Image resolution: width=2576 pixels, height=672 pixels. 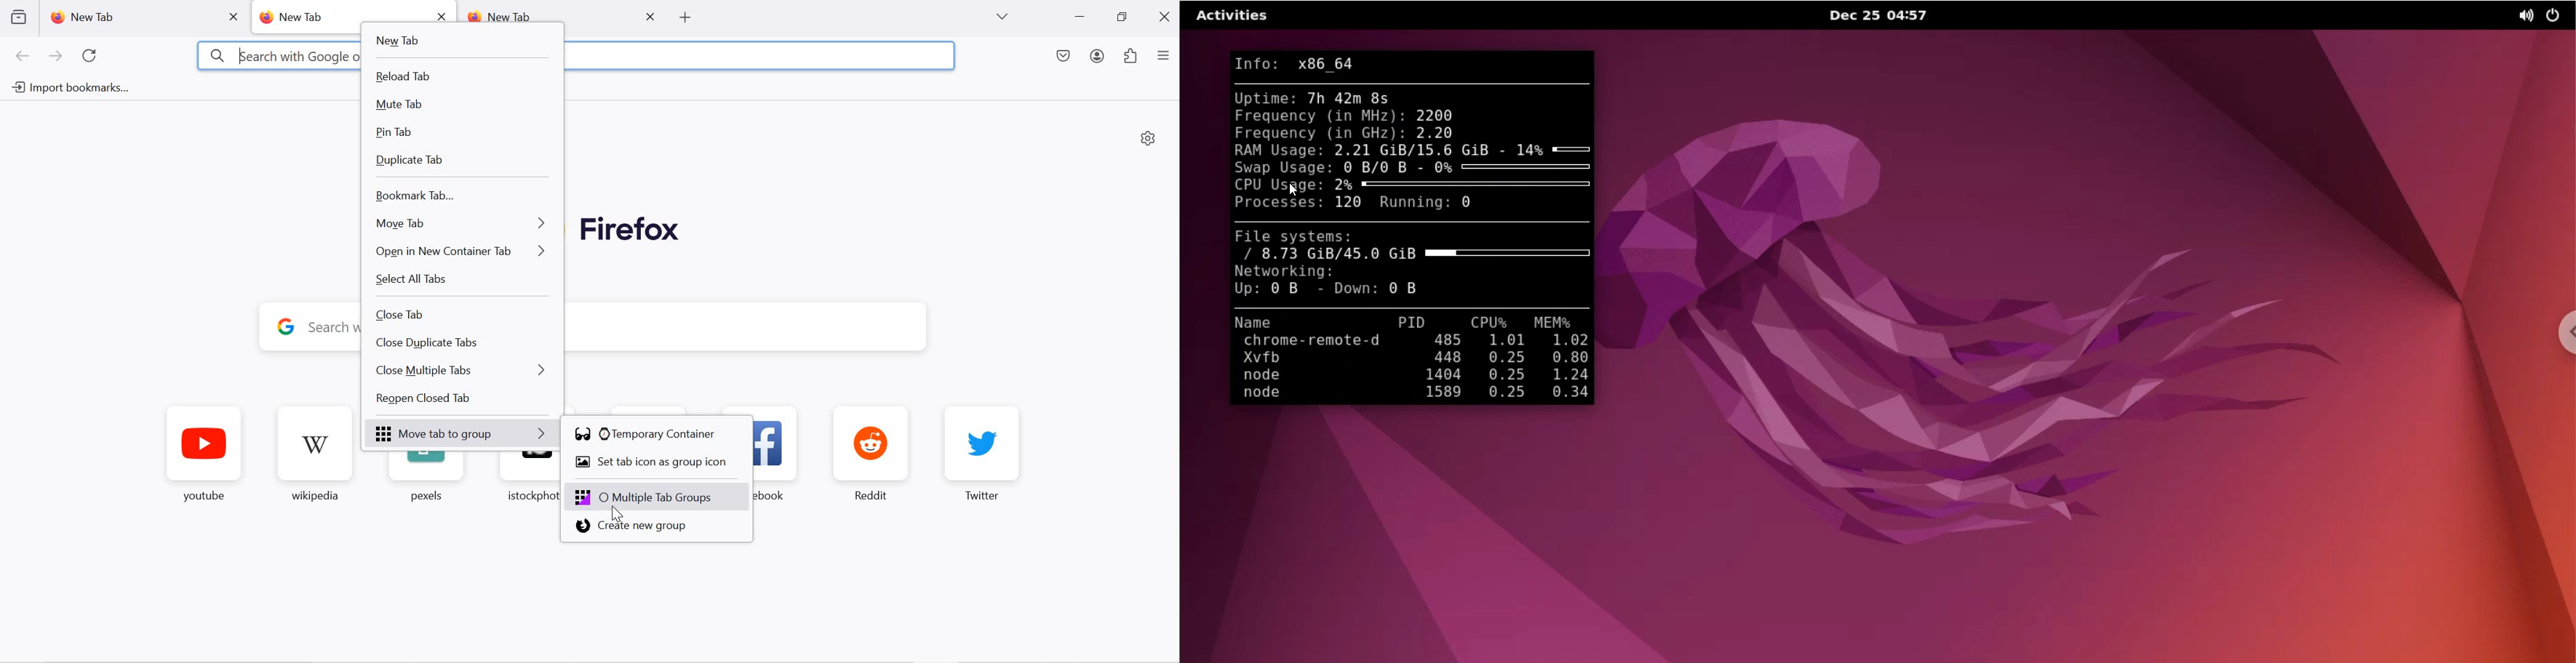 What do you see at coordinates (652, 15) in the screenshot?
I see `close` at bounding box center [652, 15].